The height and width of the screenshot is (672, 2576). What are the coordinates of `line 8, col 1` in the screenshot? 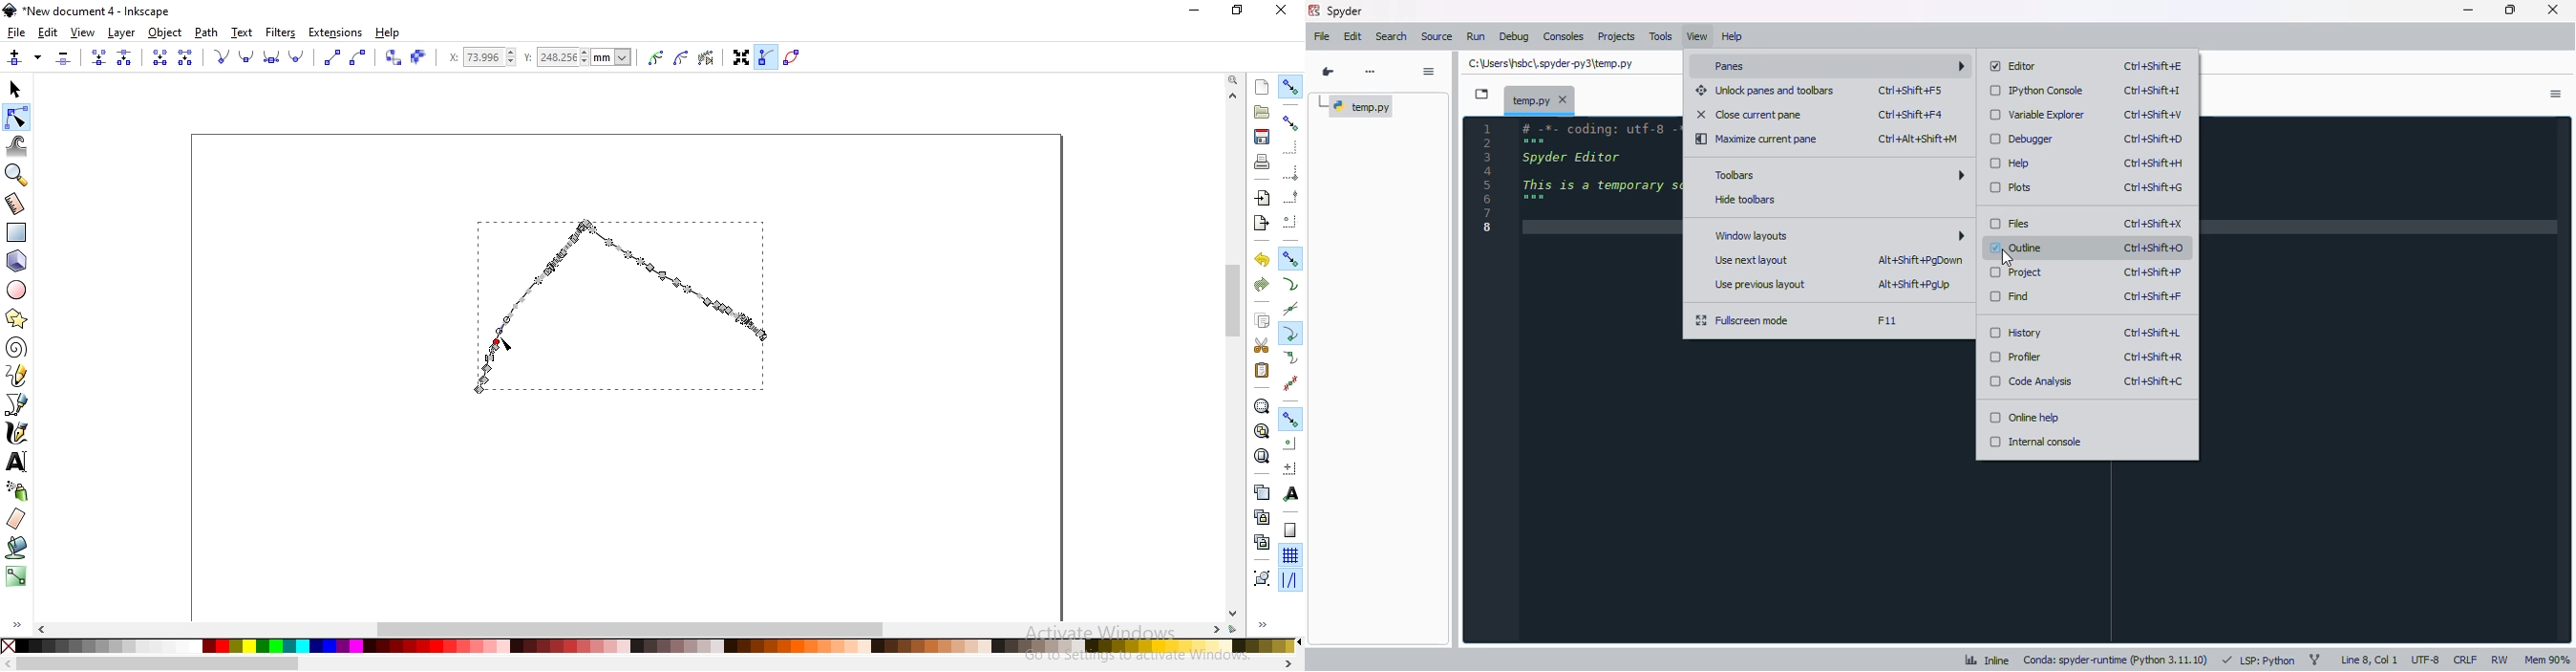 It's located at (2370, 659).